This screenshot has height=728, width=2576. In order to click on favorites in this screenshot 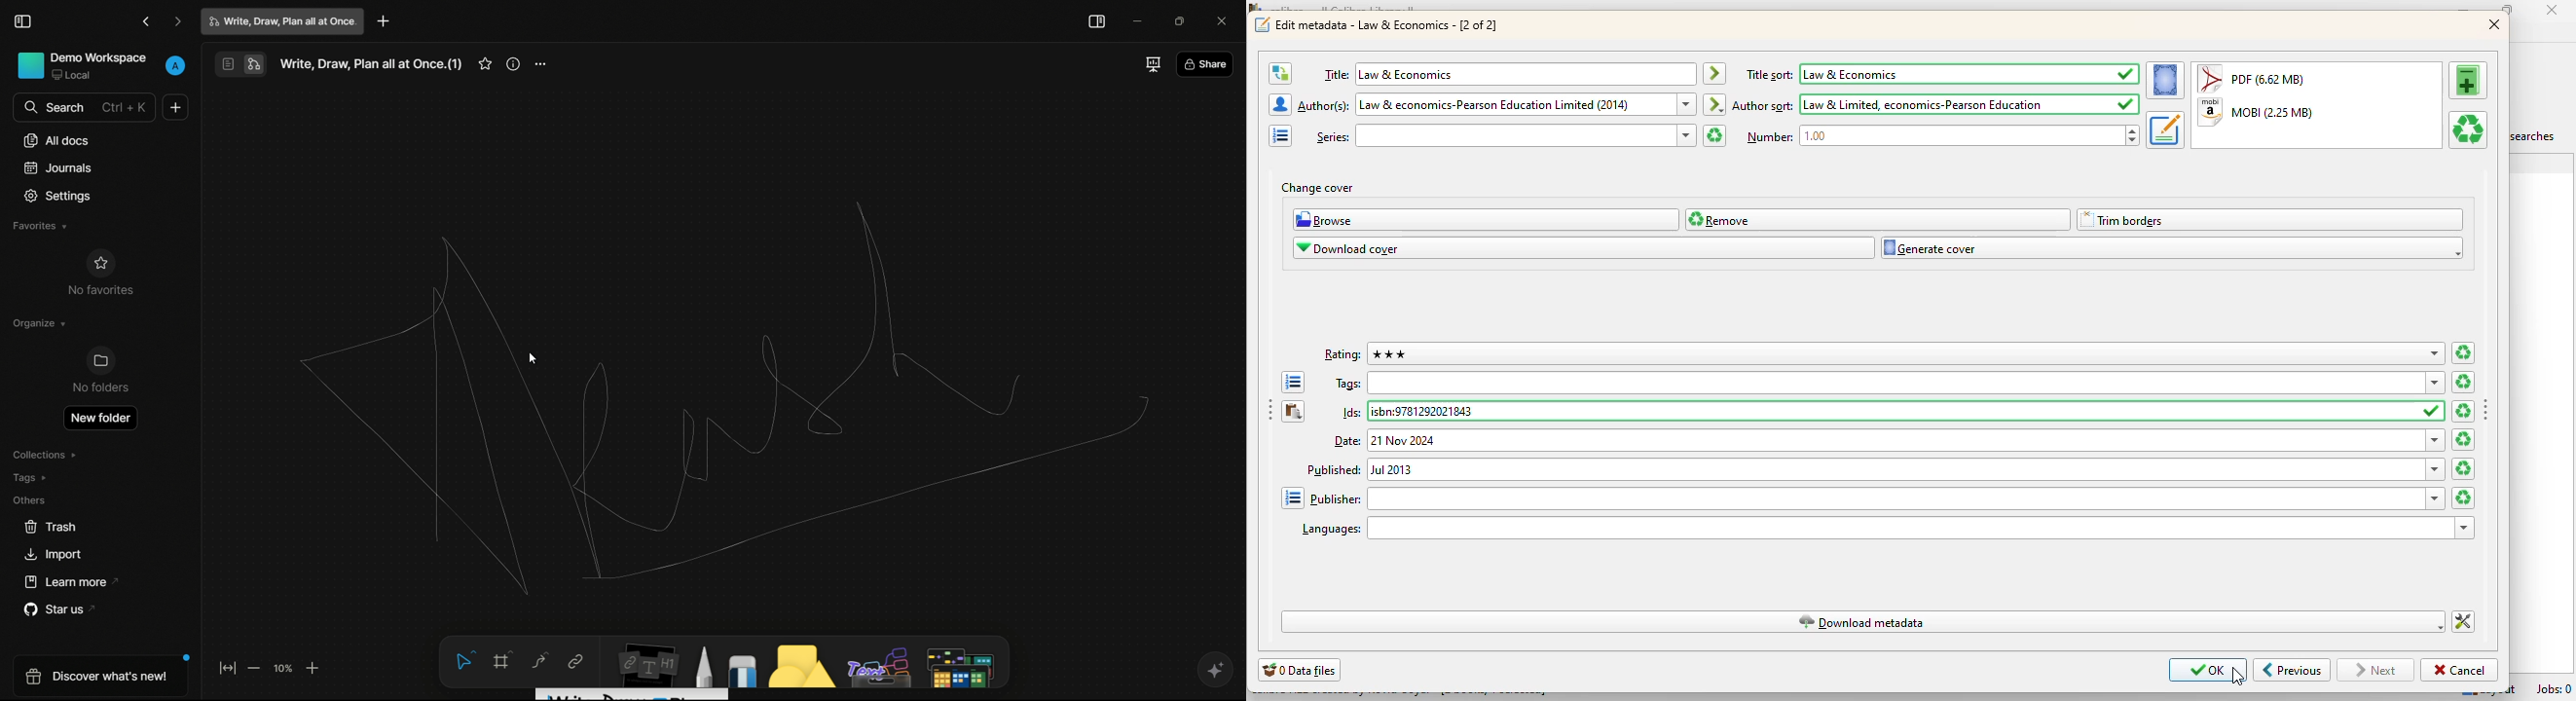, I will do `click(38, 227)`.